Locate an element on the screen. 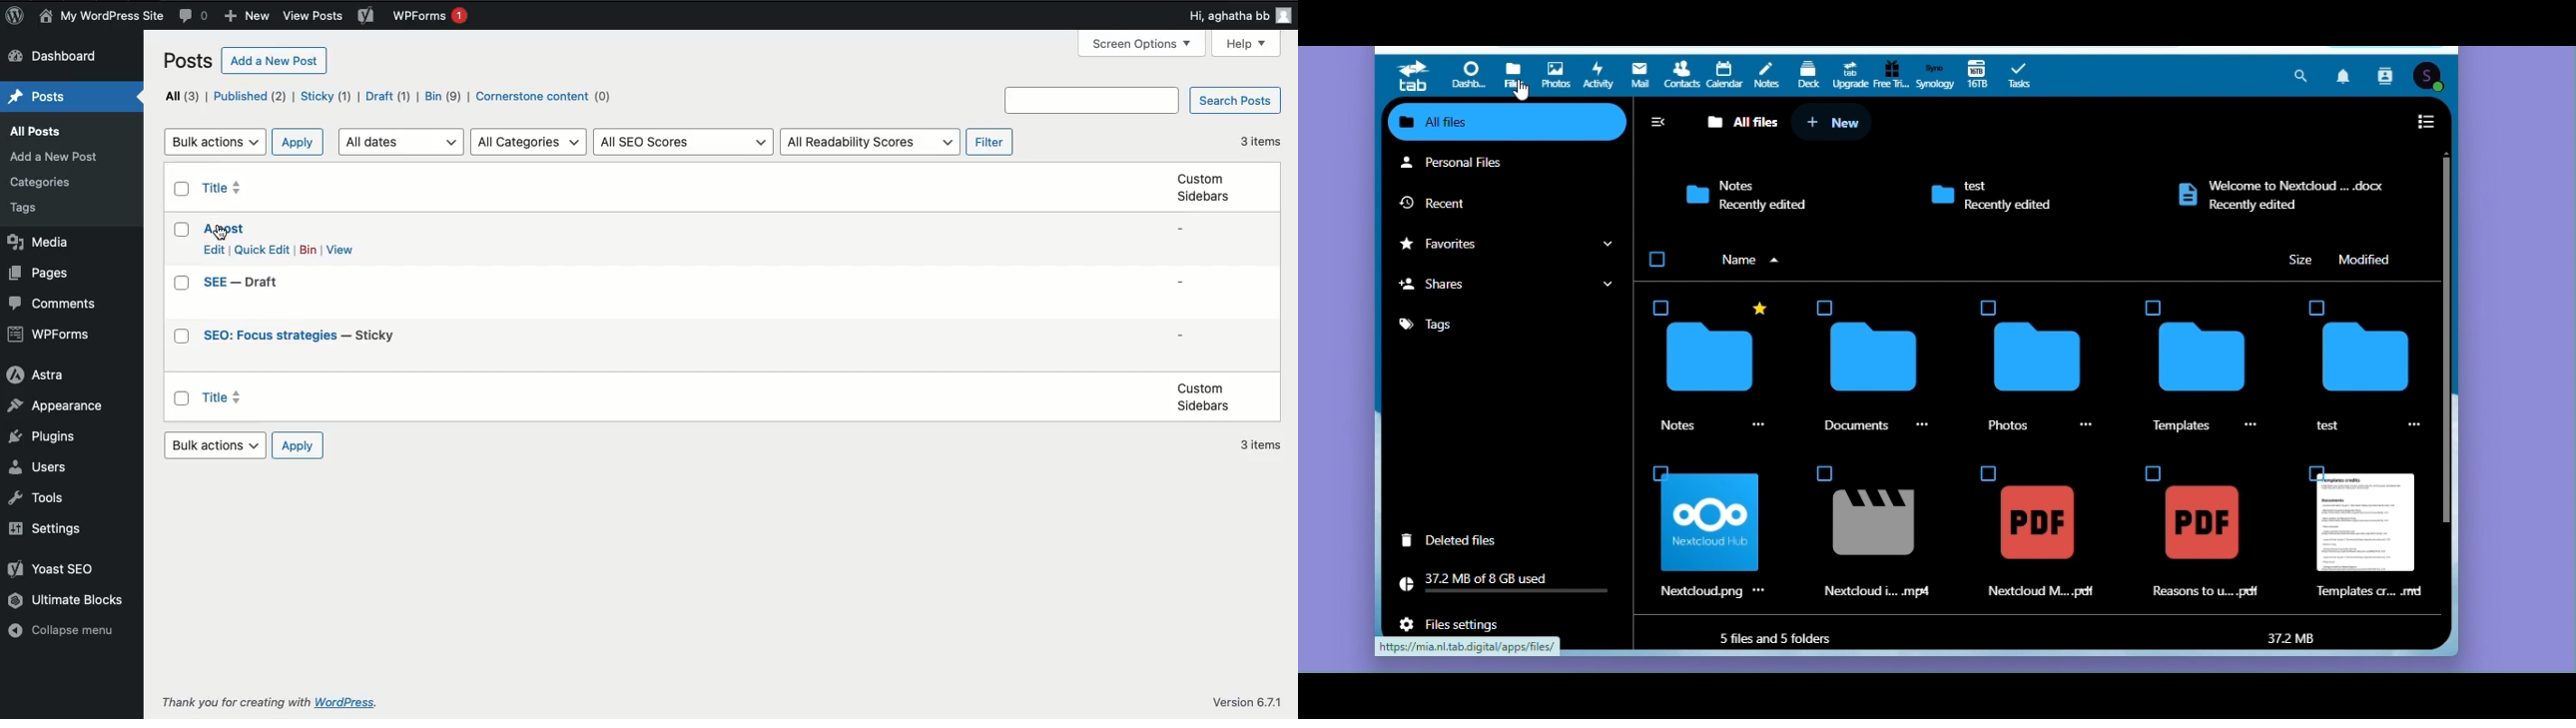 The width and height of the screenshot is (2576, 728). Calendar is located at coordinates (1724, 73).